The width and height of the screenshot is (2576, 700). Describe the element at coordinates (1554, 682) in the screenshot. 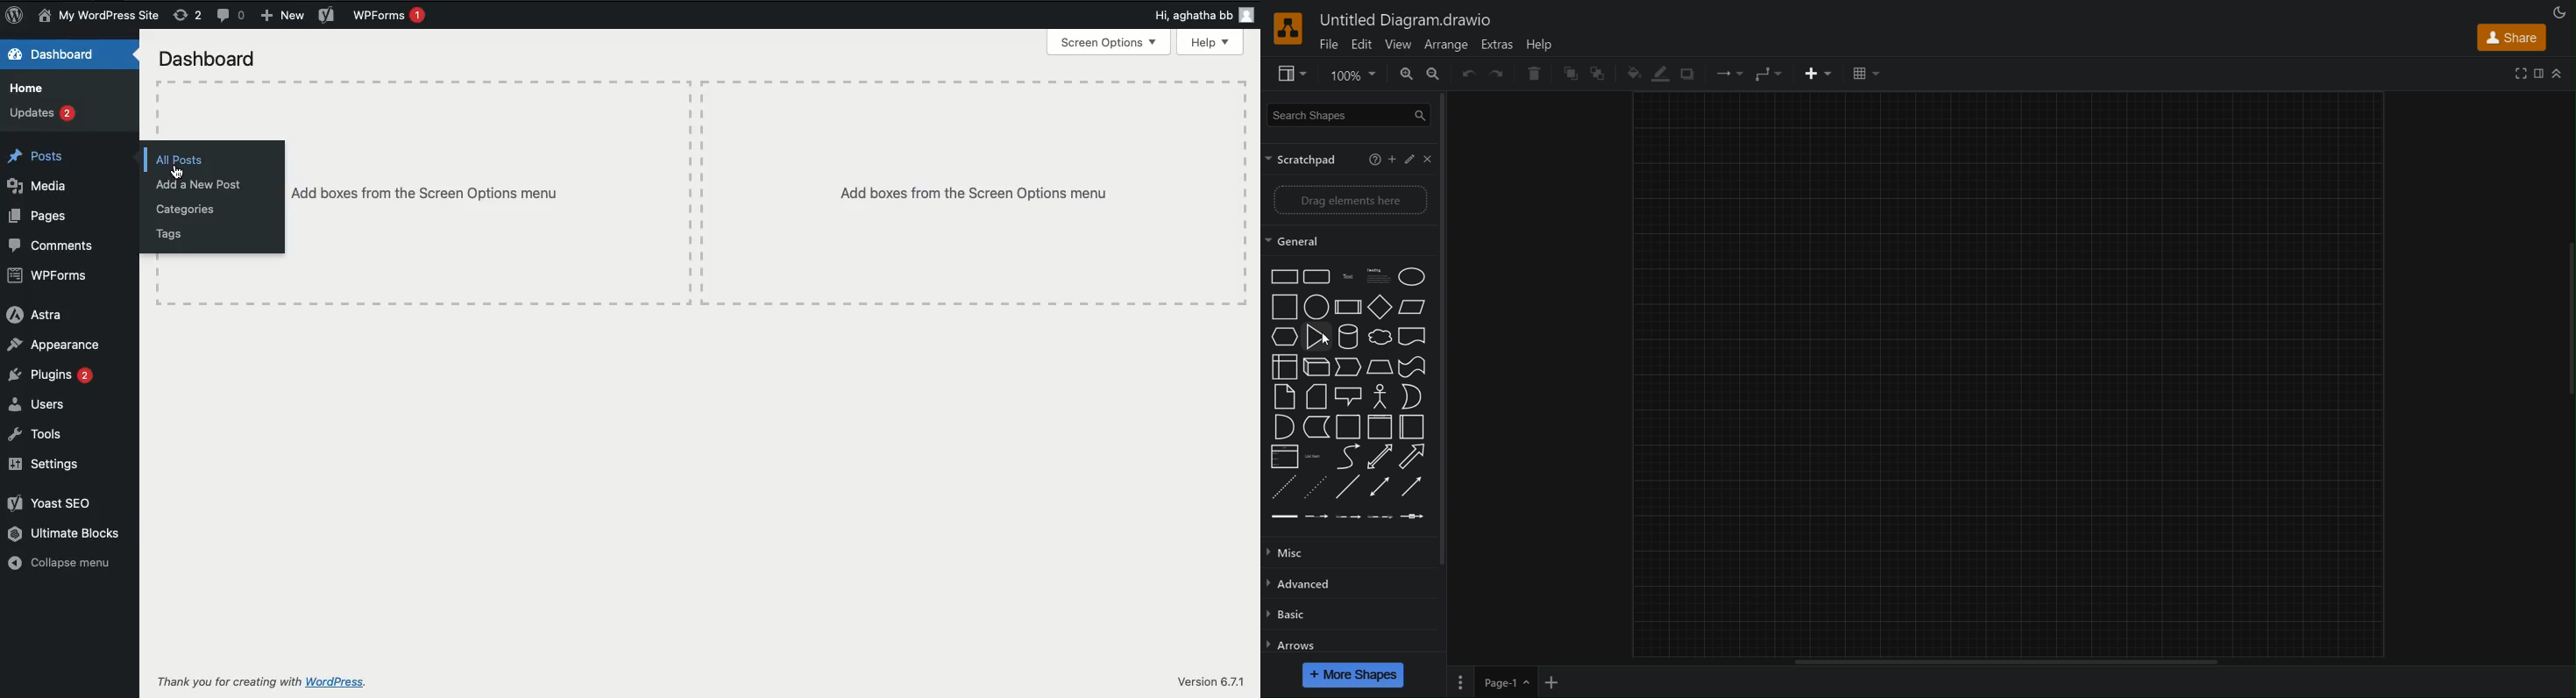

I see `Add Page` at that location.